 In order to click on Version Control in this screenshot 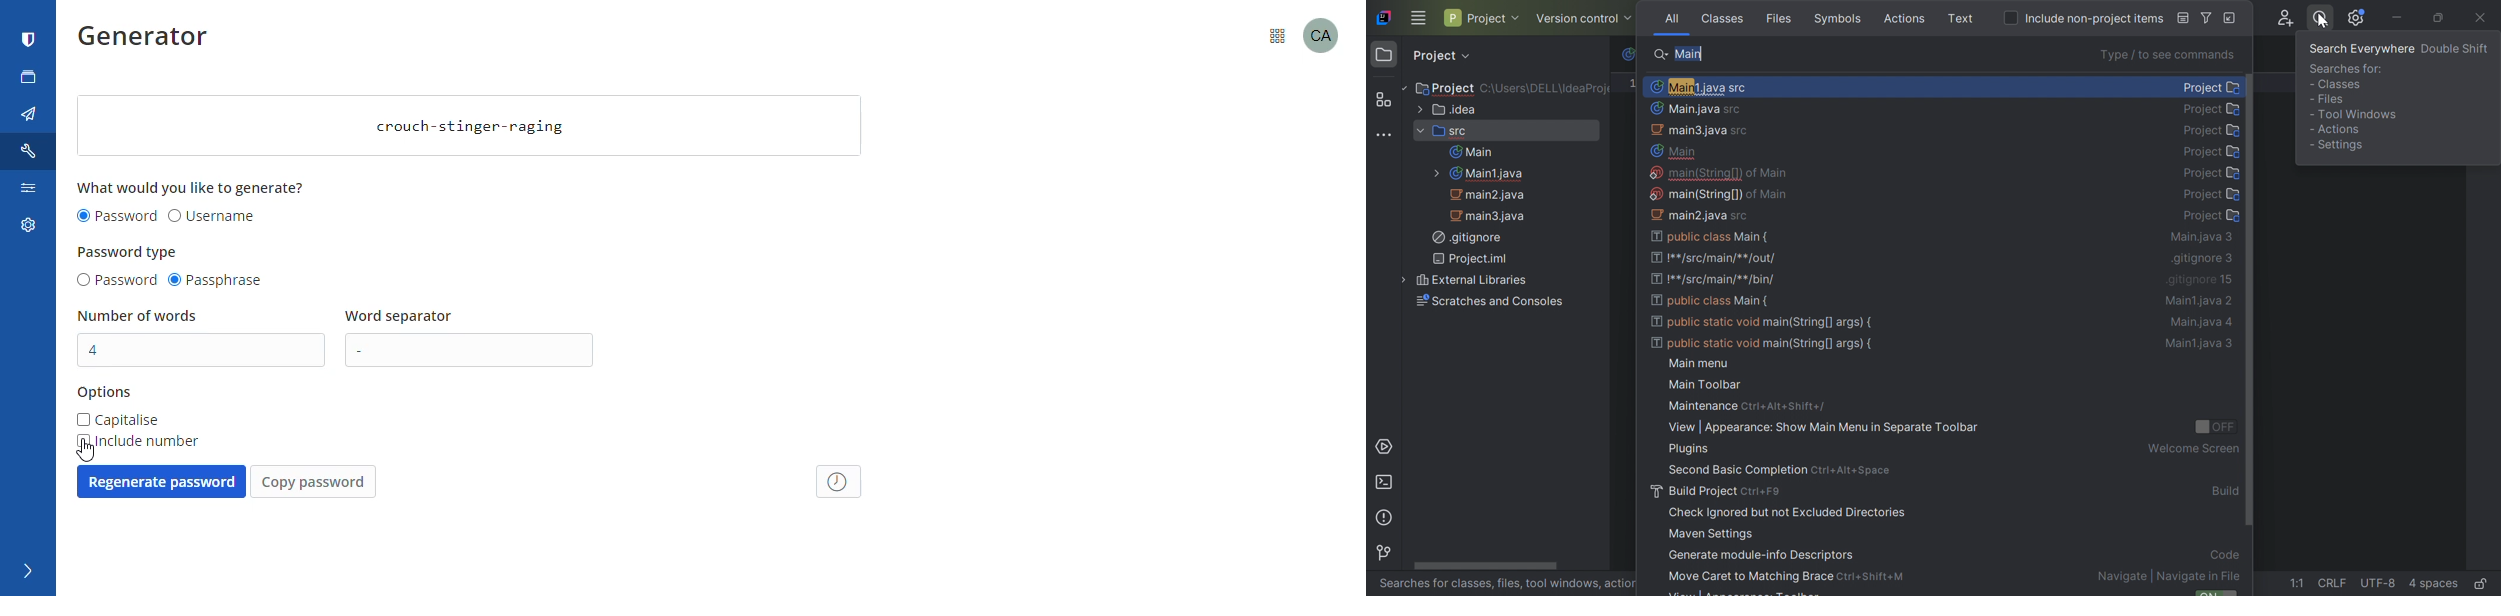, I will do `click(1584, 17)`.